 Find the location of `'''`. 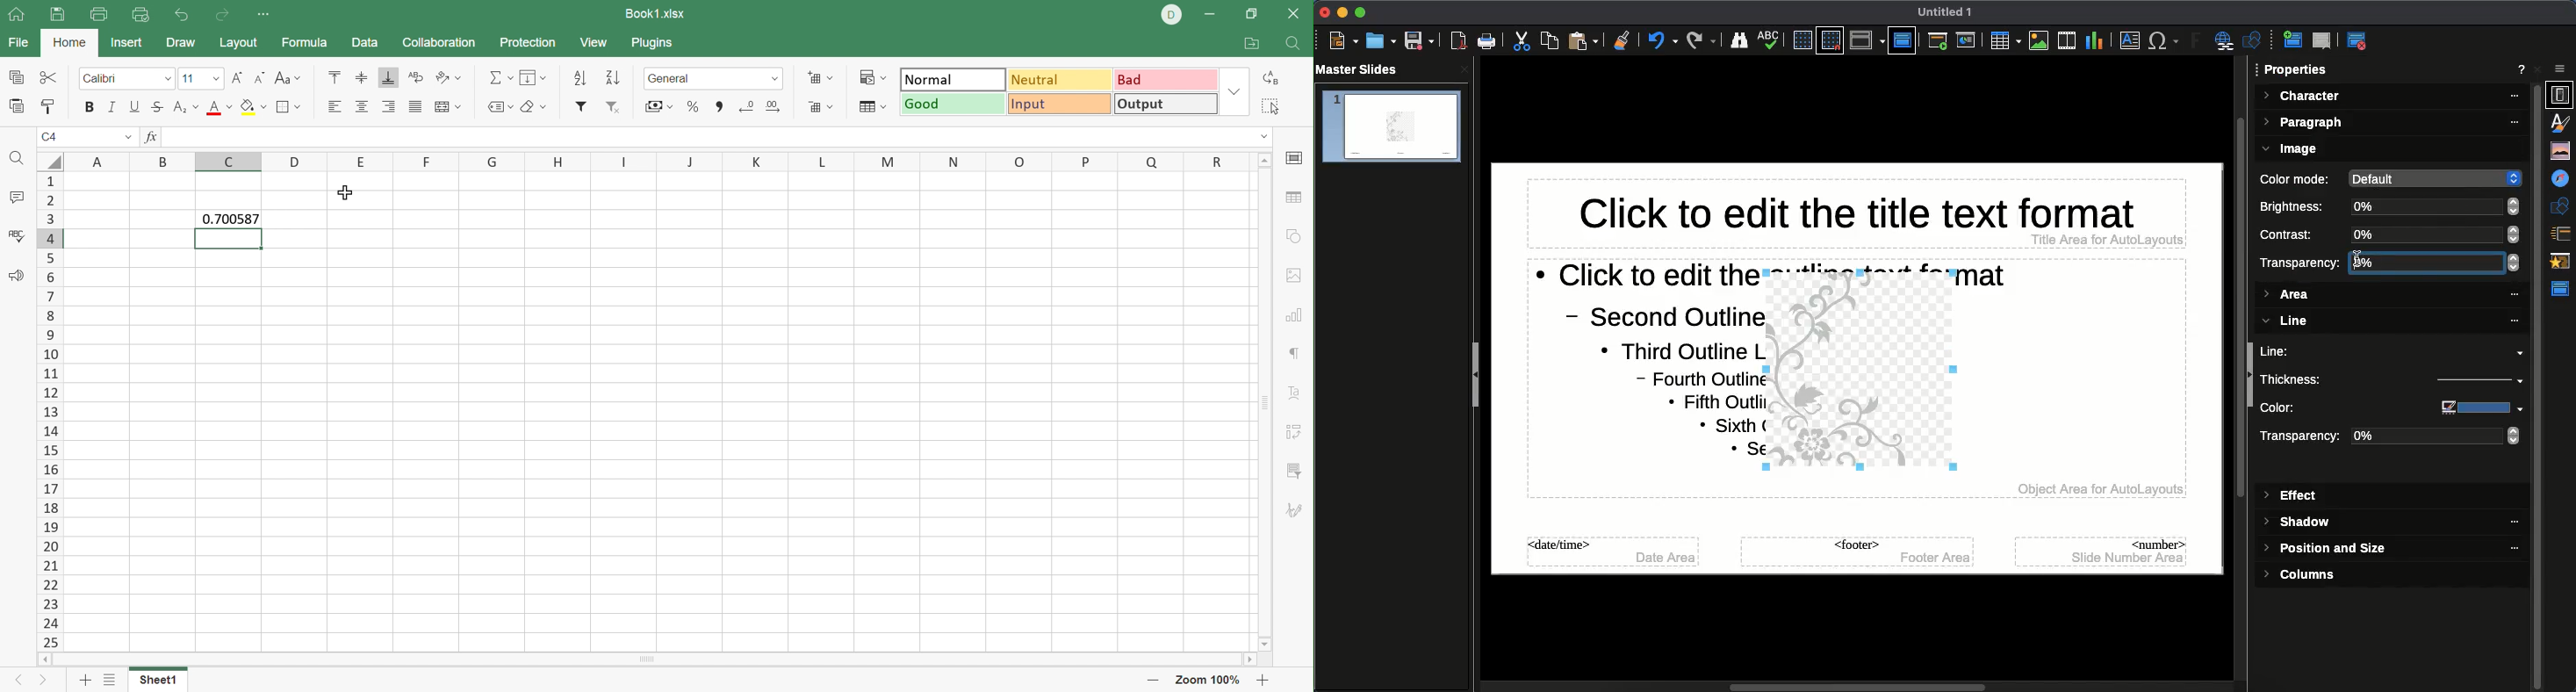

''' is located at coordinates (2504, 549).